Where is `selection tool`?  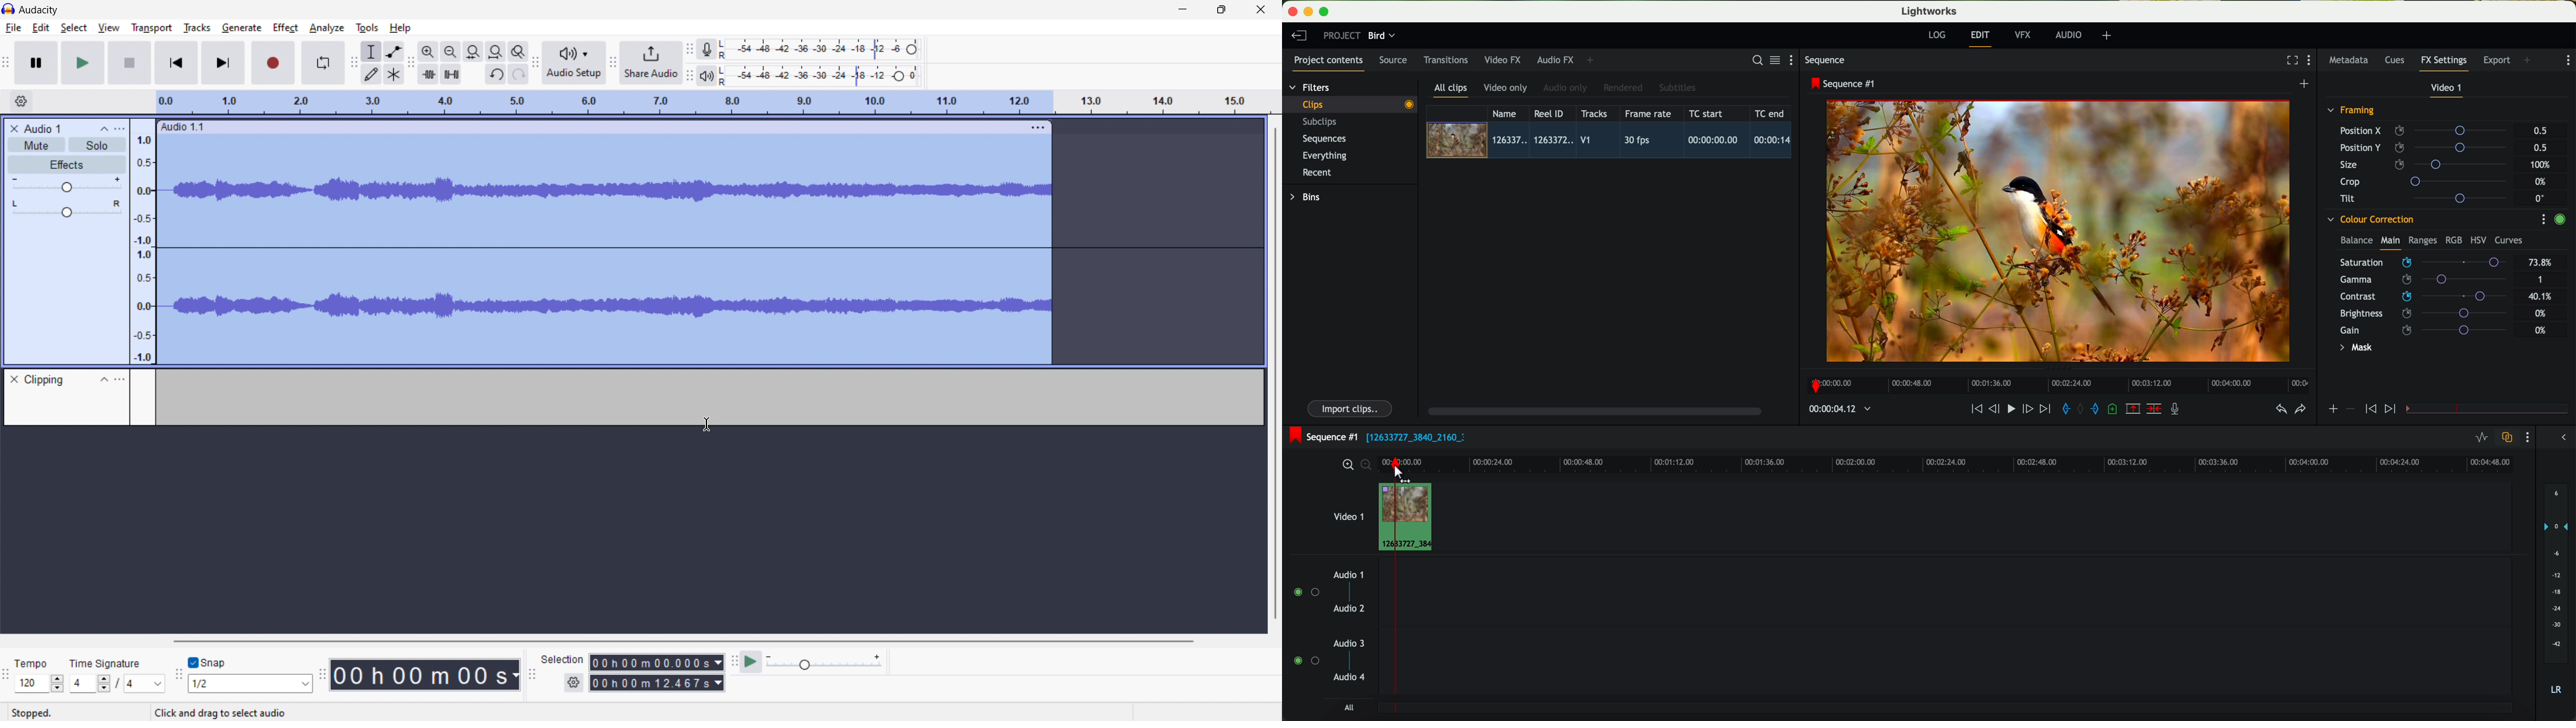
selection tool is located at coordinates (371, 51).